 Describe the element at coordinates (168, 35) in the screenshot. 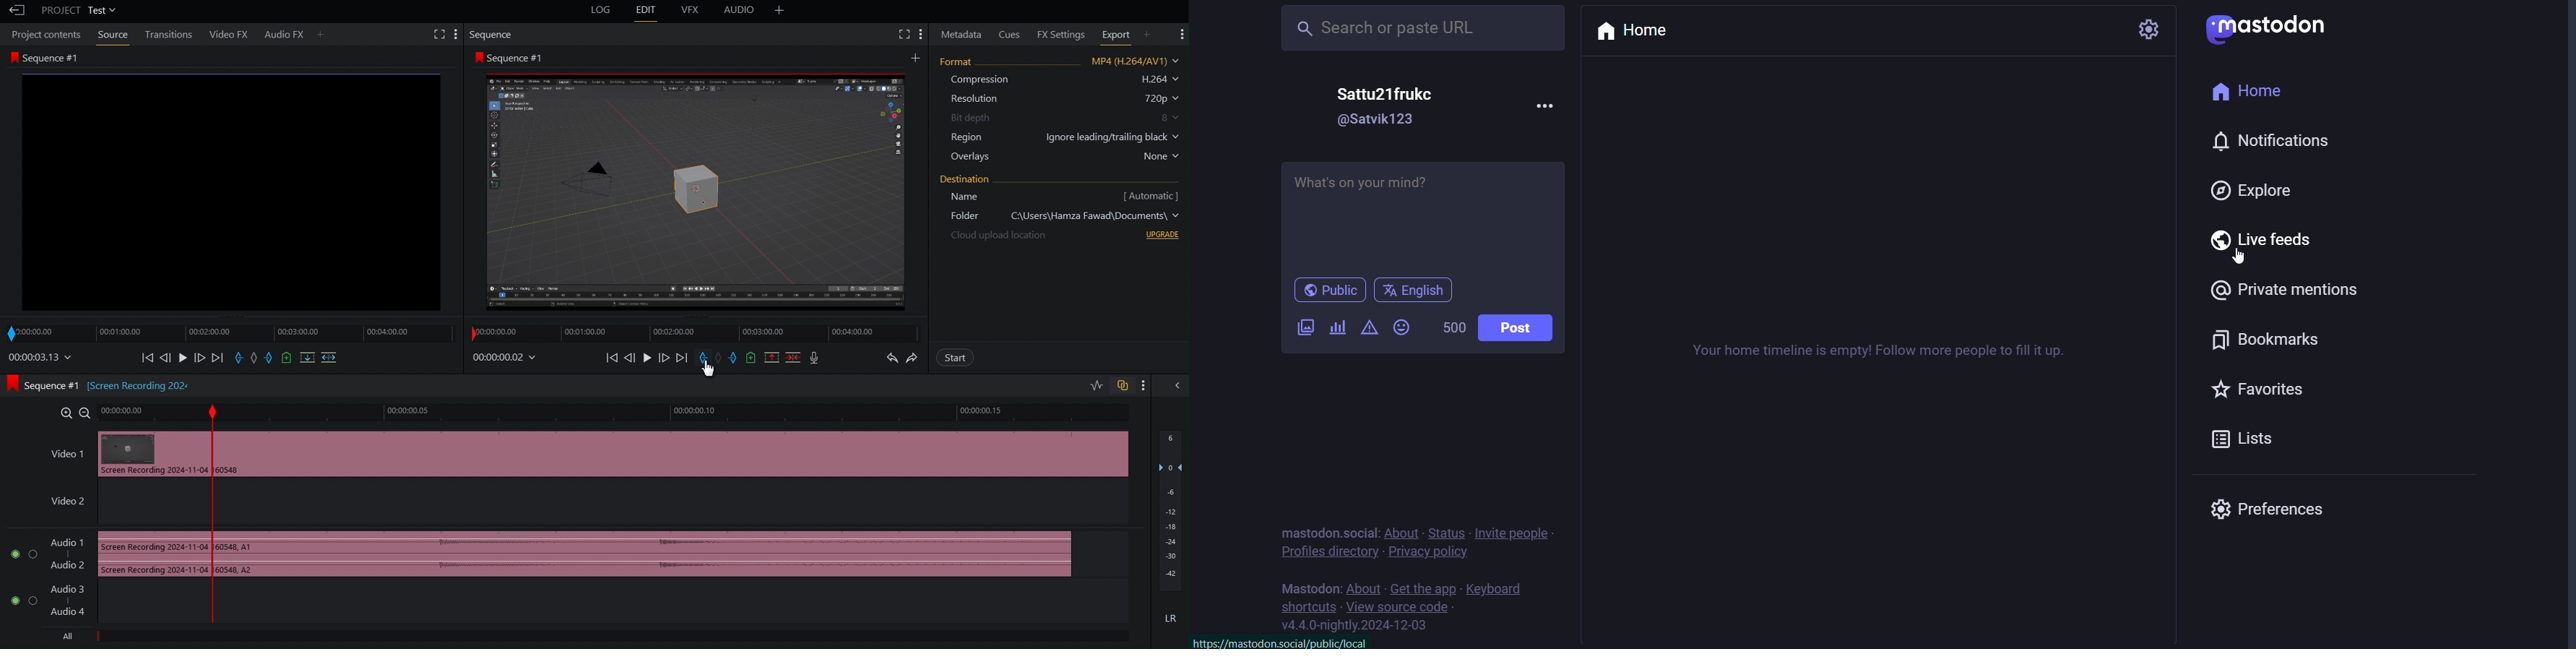

I see `Transitions` at that location.